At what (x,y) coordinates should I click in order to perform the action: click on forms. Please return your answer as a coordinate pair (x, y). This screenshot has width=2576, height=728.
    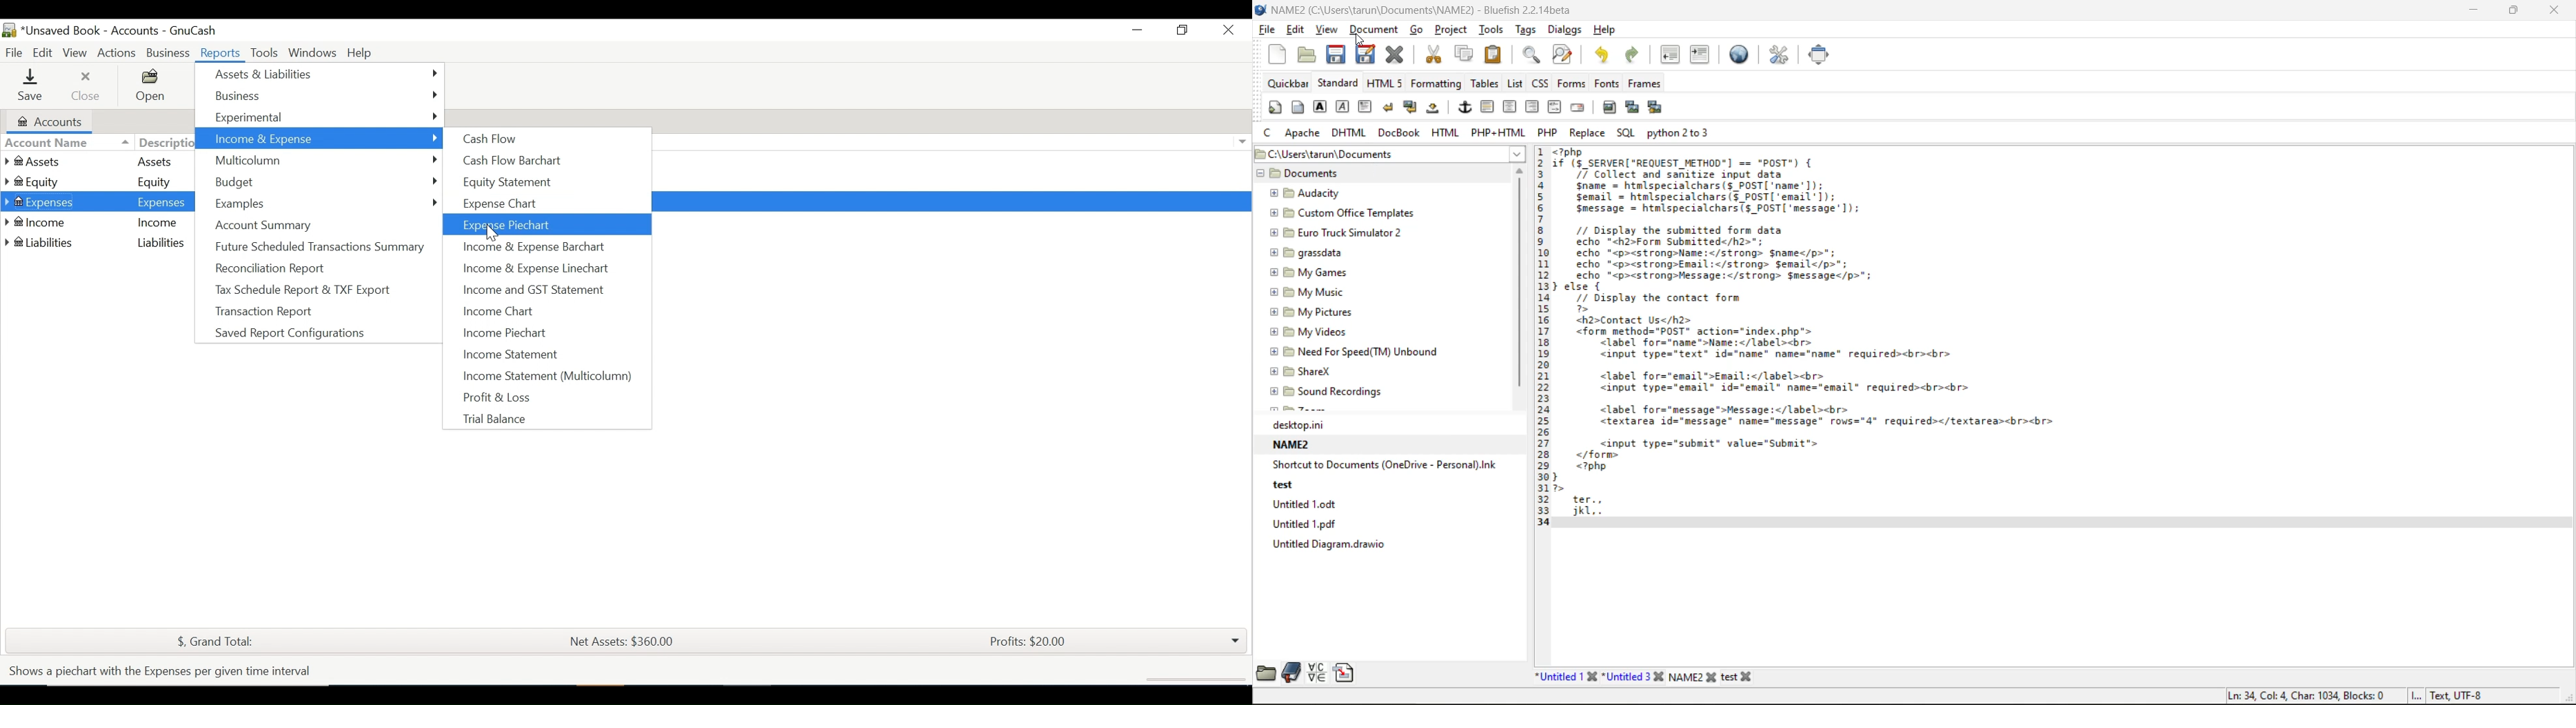
    Looking at the image, I should click on (1571, 83).